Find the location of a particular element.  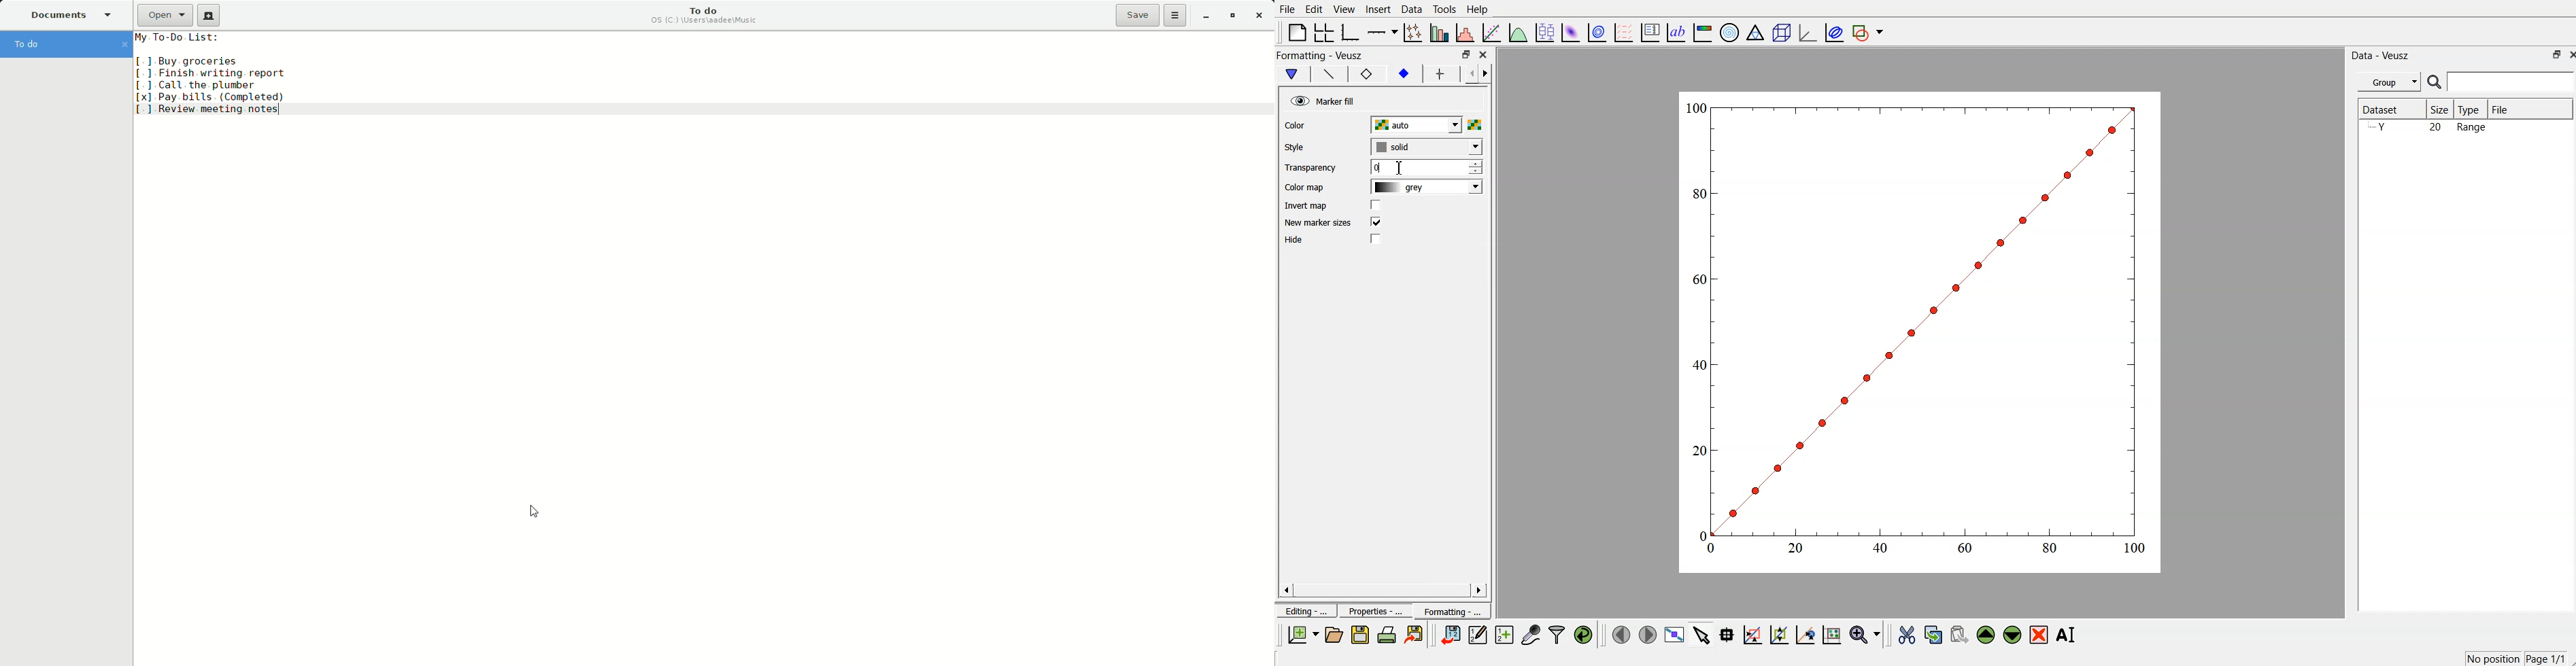

ternary graph is located at coordinates (1756, 31).